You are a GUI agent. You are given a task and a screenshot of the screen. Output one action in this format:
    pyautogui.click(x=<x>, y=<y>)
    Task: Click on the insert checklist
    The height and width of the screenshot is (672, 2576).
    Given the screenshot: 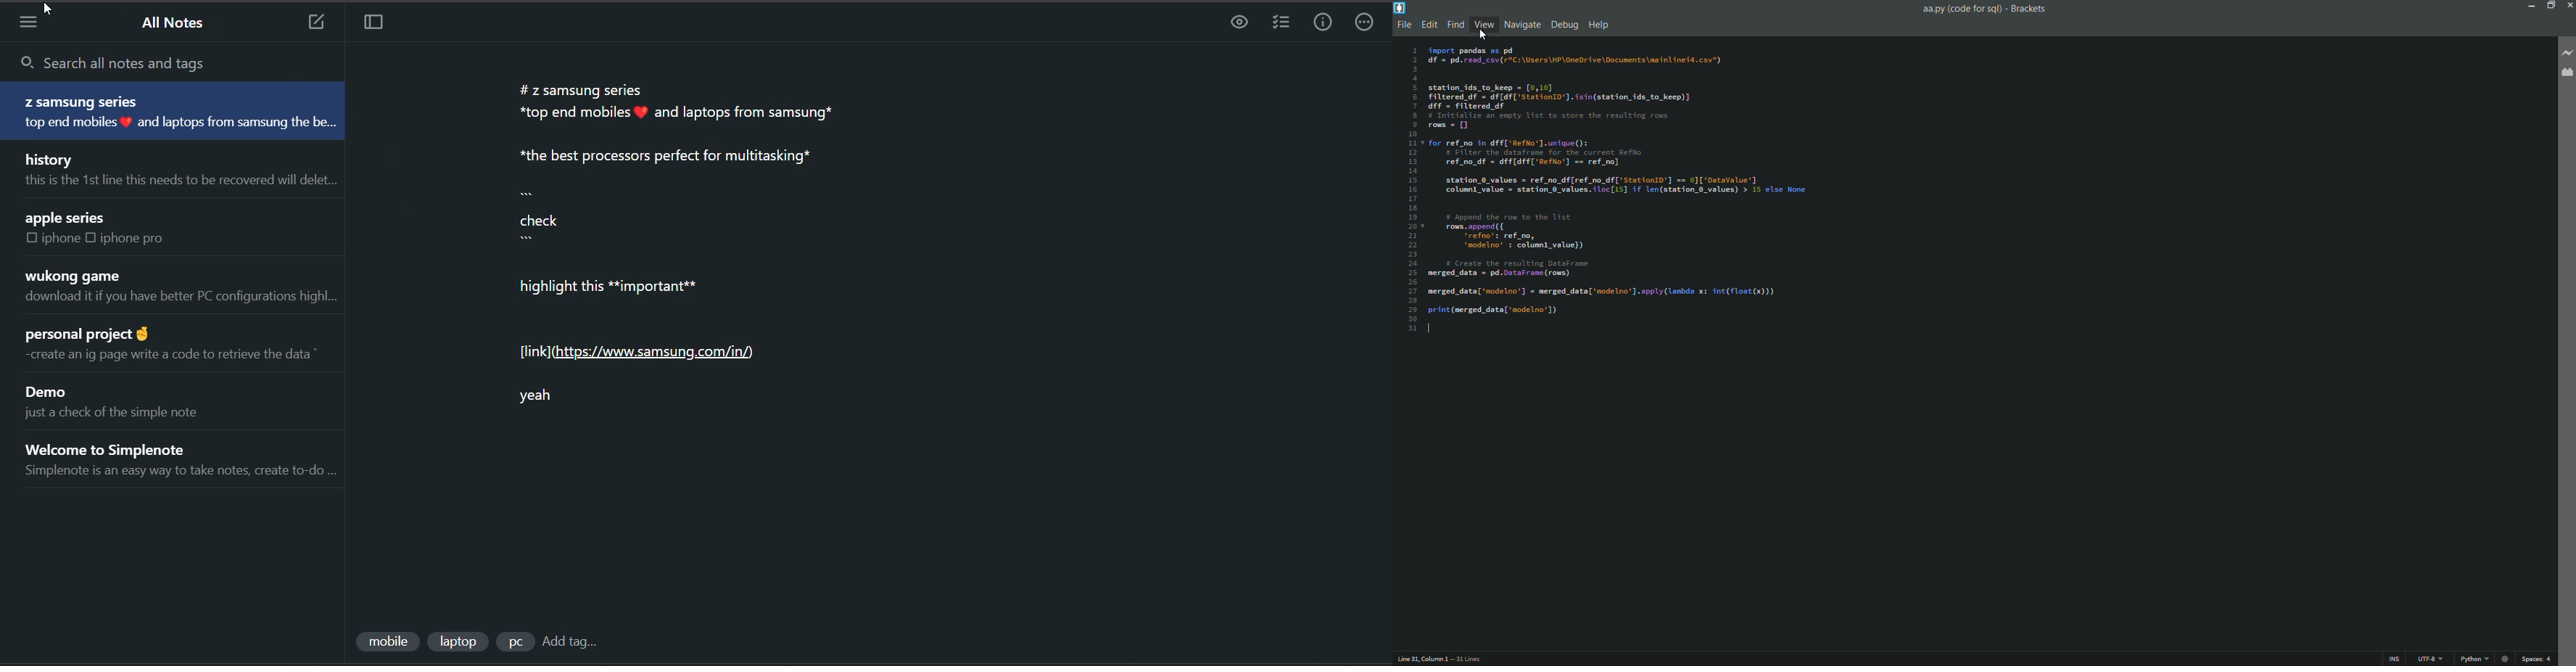 What is the action you would take?
    pyautogui.click(x=1278, y=23)
    